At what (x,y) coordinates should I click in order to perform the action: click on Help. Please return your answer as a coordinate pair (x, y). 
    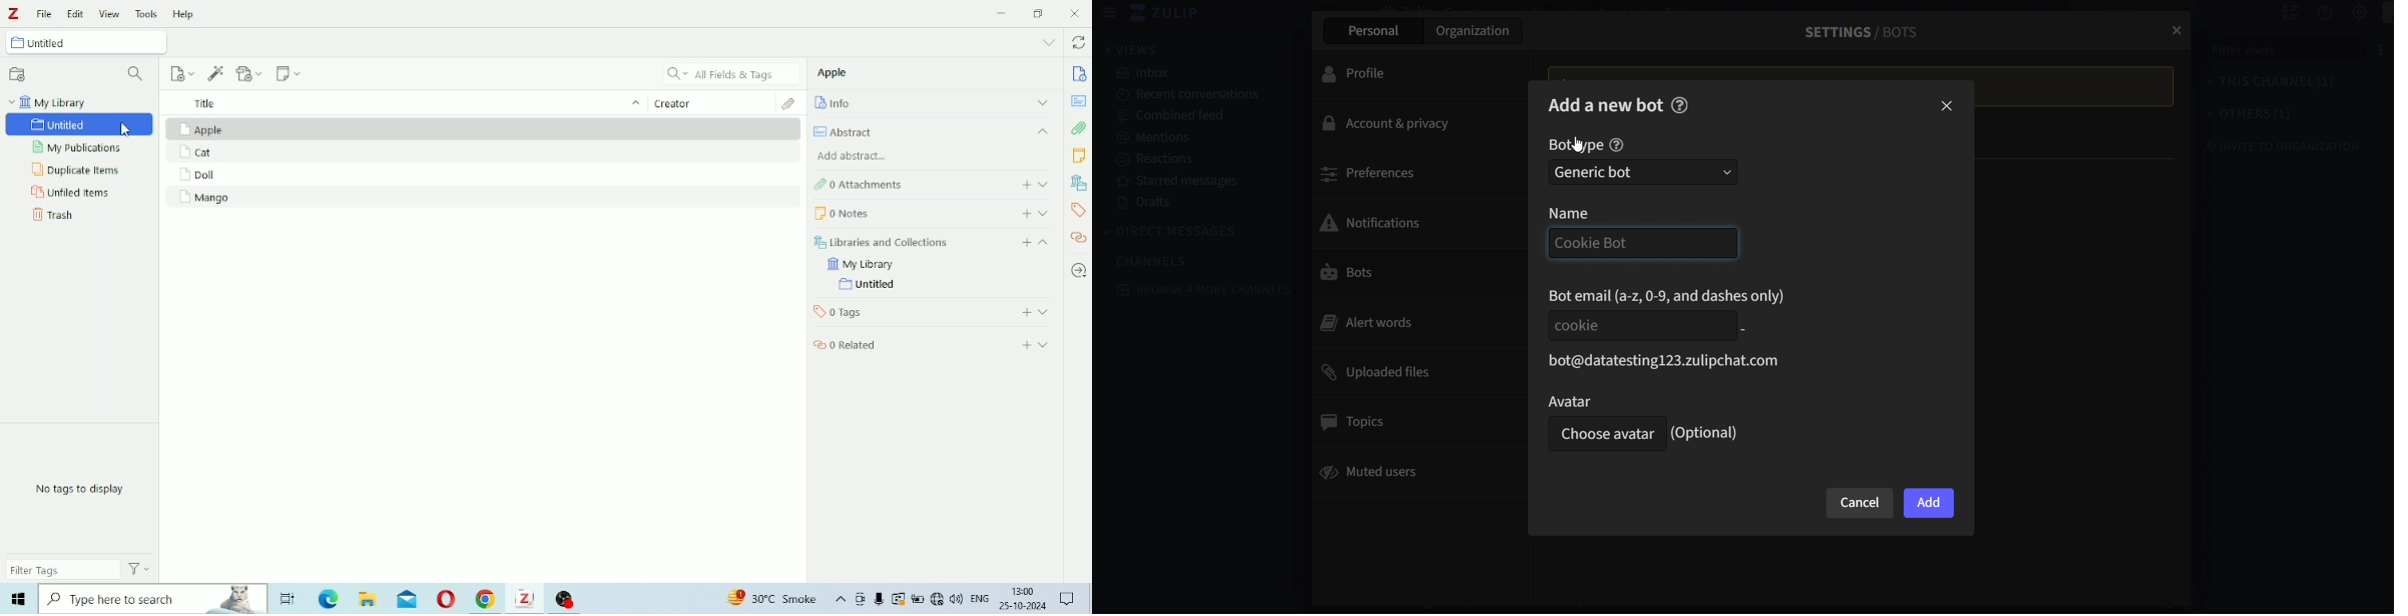
    Looking at the image, I should click on (185, 14).